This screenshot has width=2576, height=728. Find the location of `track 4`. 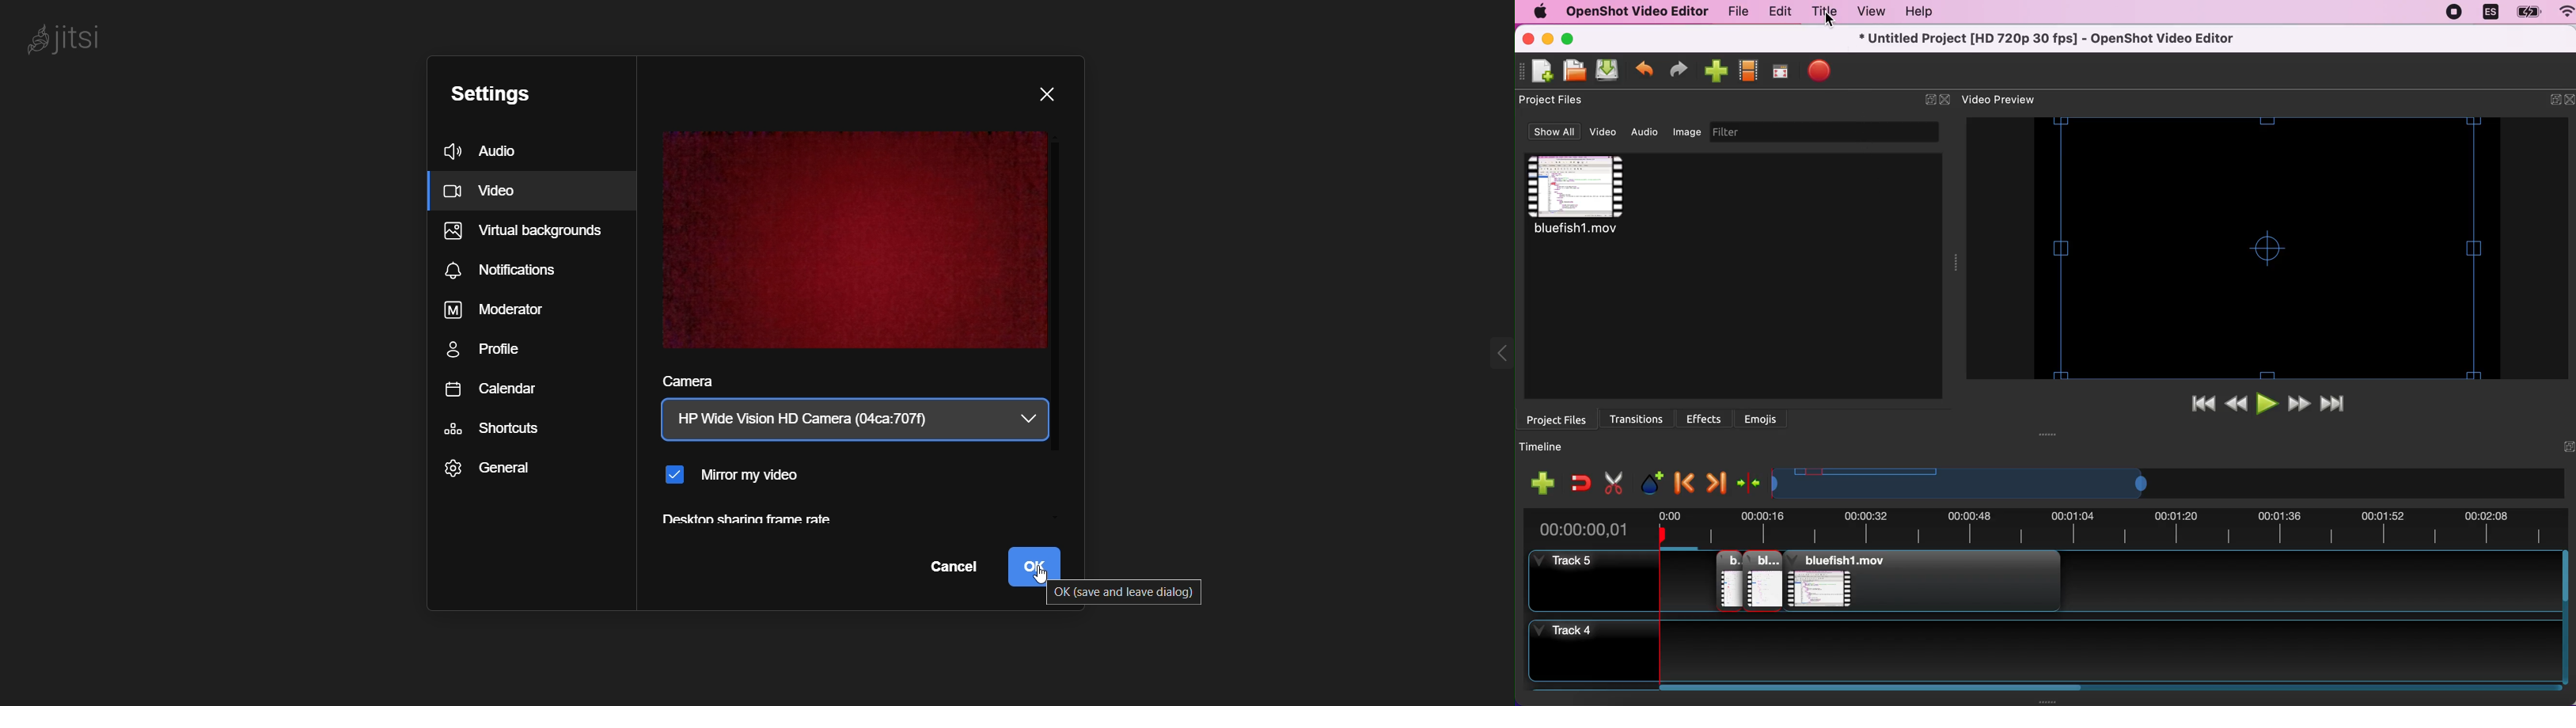

track 4 is located at coordinates (2123, 657).